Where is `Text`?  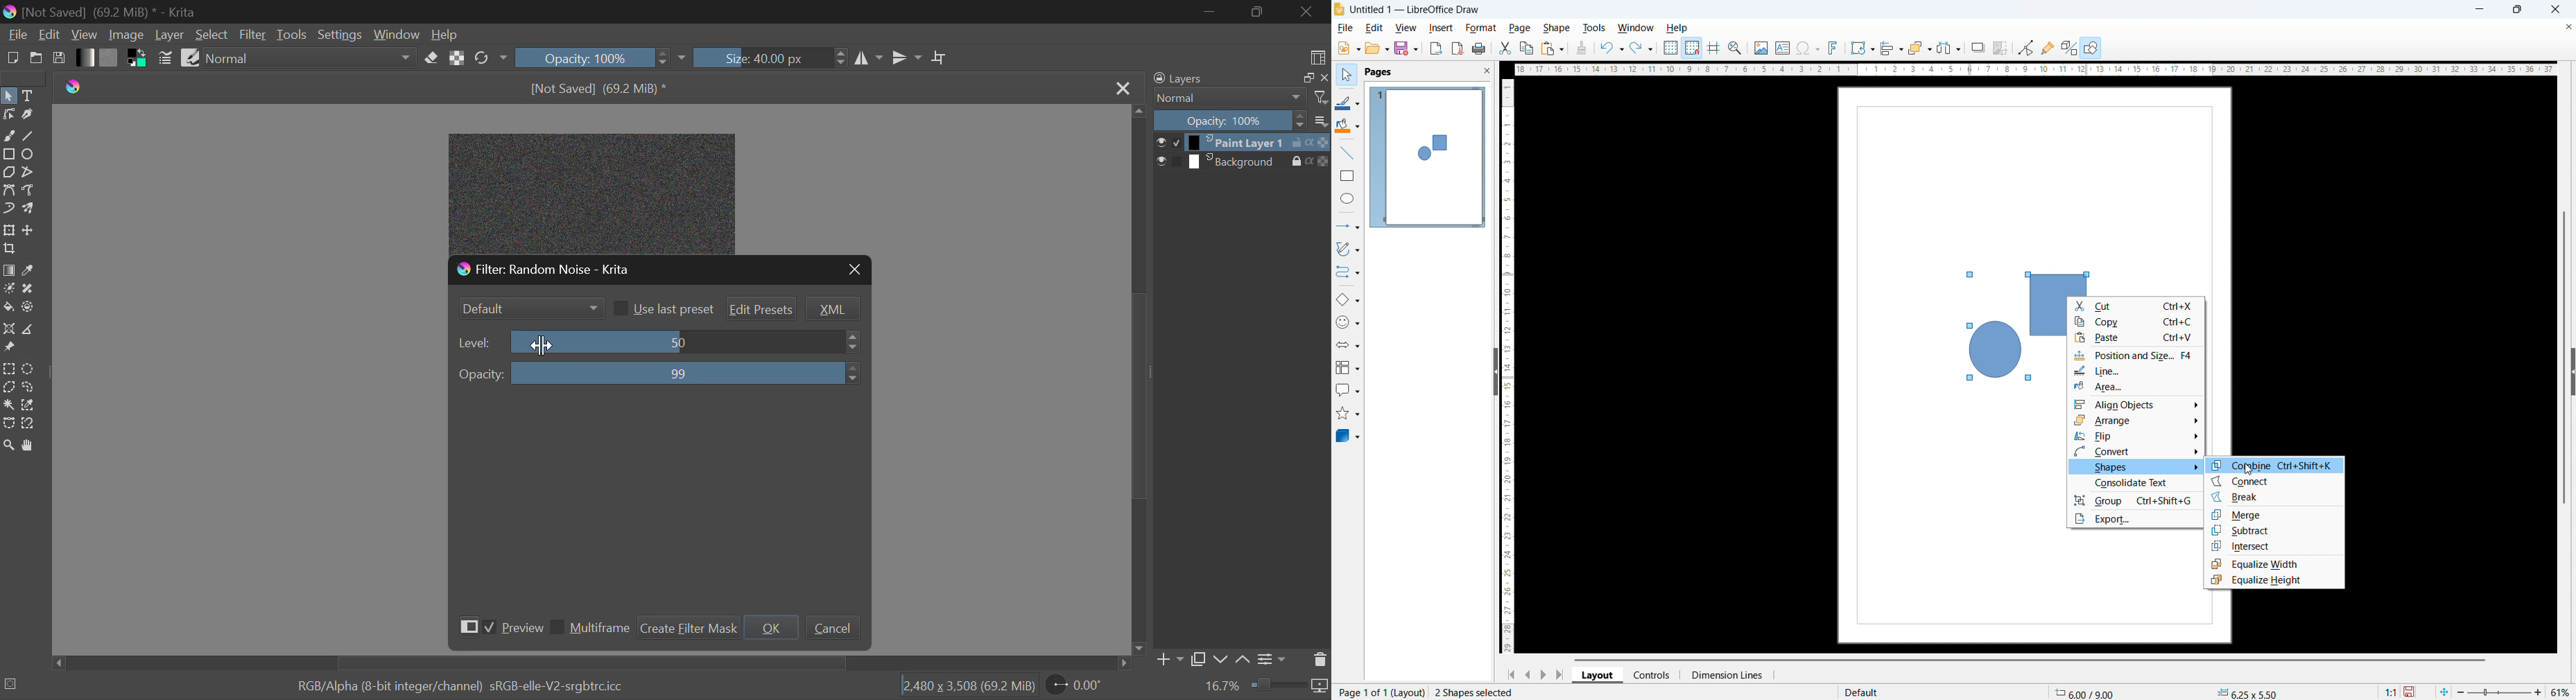 Text is located at coordinates (28, 94).